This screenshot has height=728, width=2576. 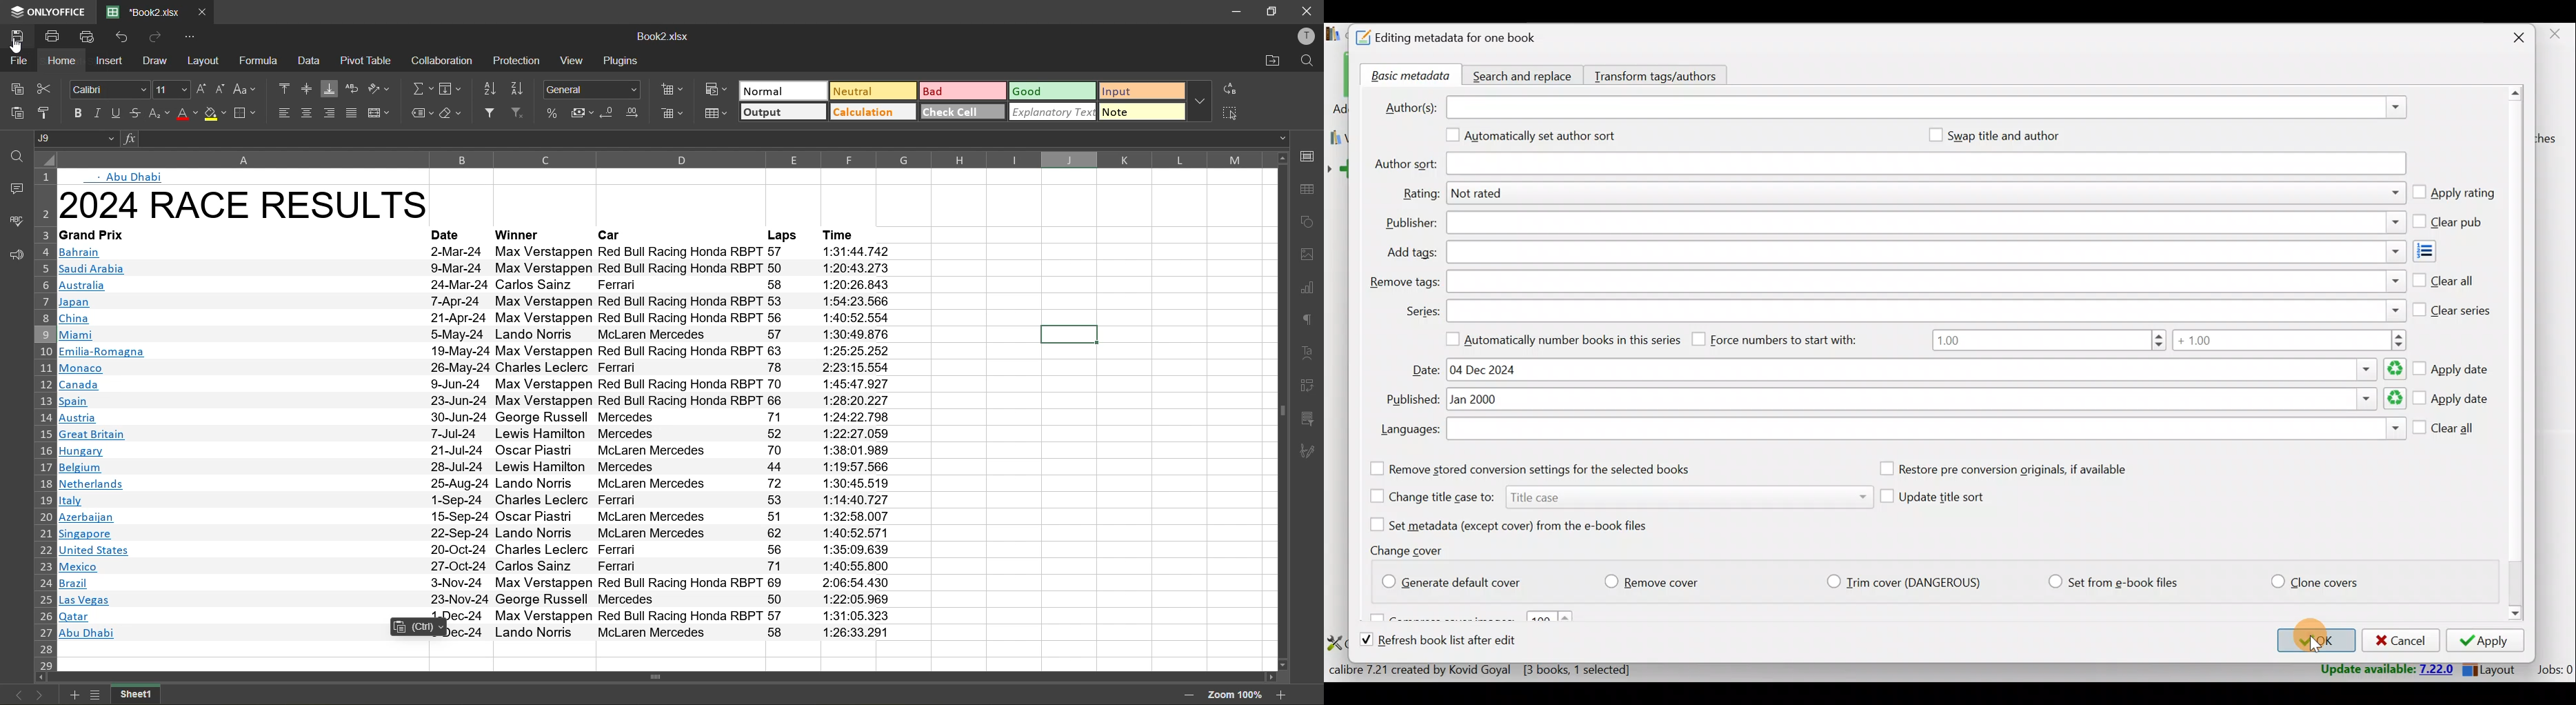 What do you see at coordinates (1541, 138) in the screenshot?
I see `Automatically set author sort` at bounding box center [1541, 138].